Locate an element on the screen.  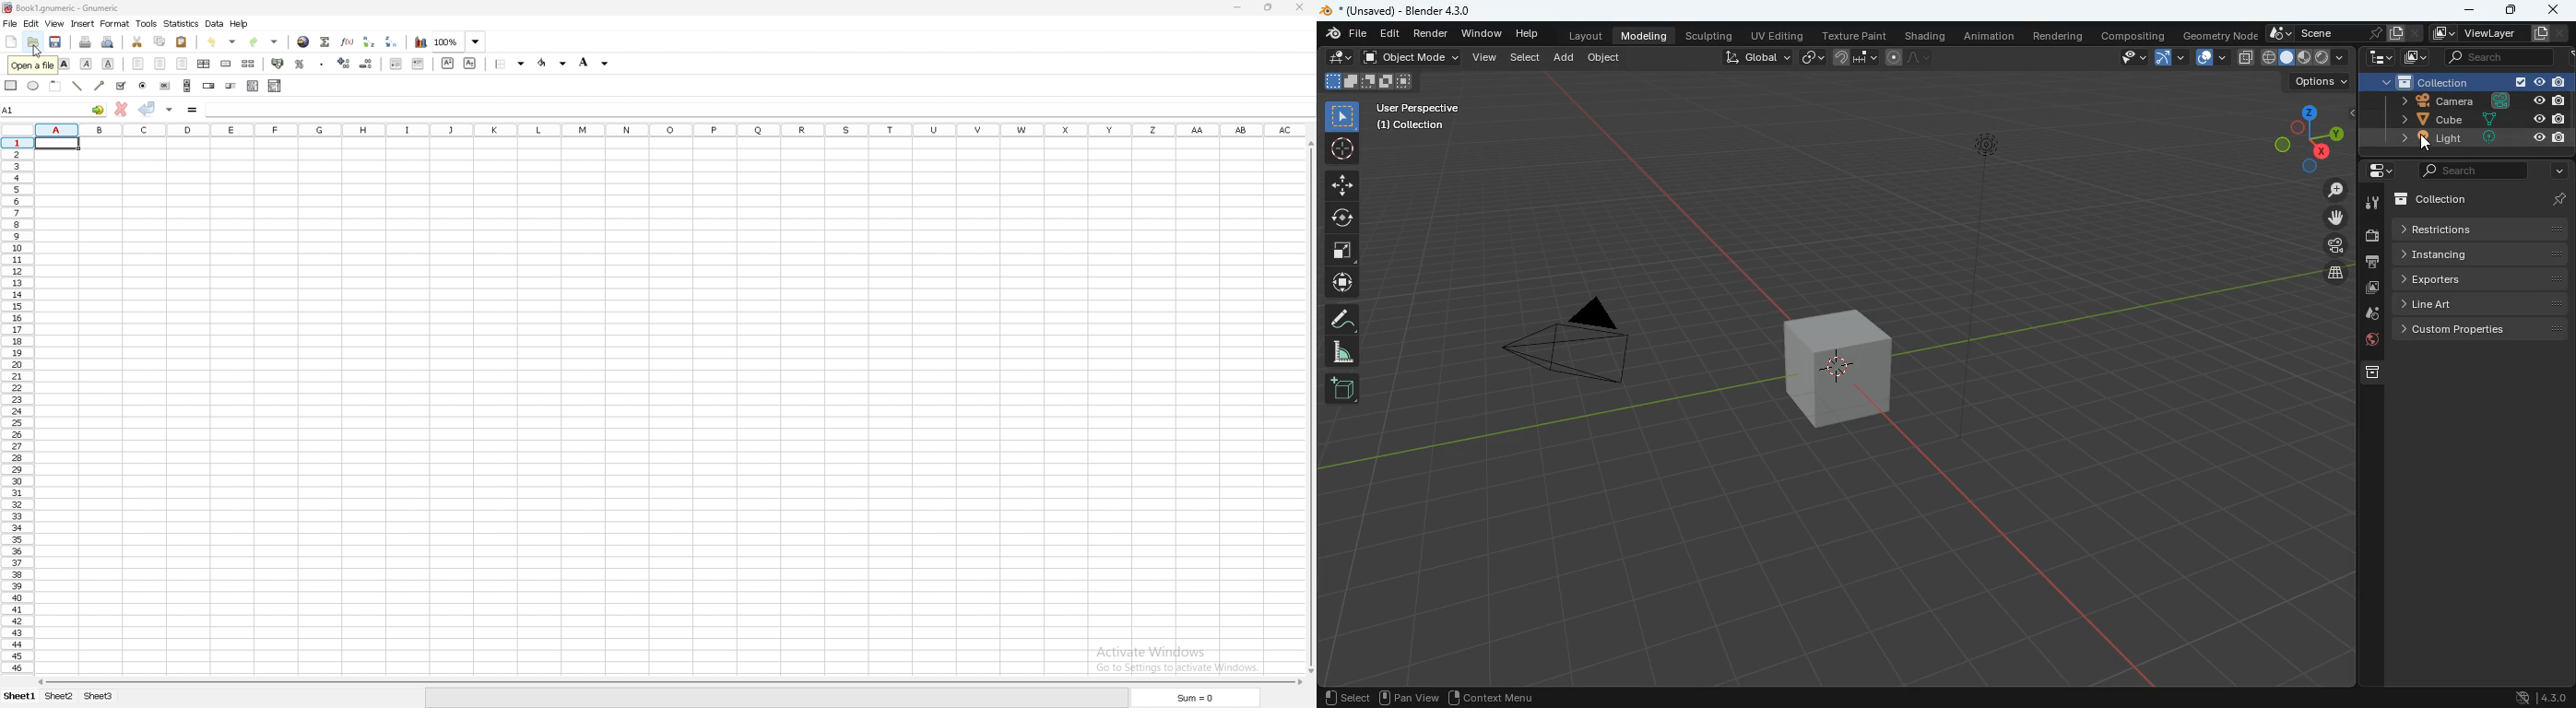
public is located at coordinates (2369, 342).